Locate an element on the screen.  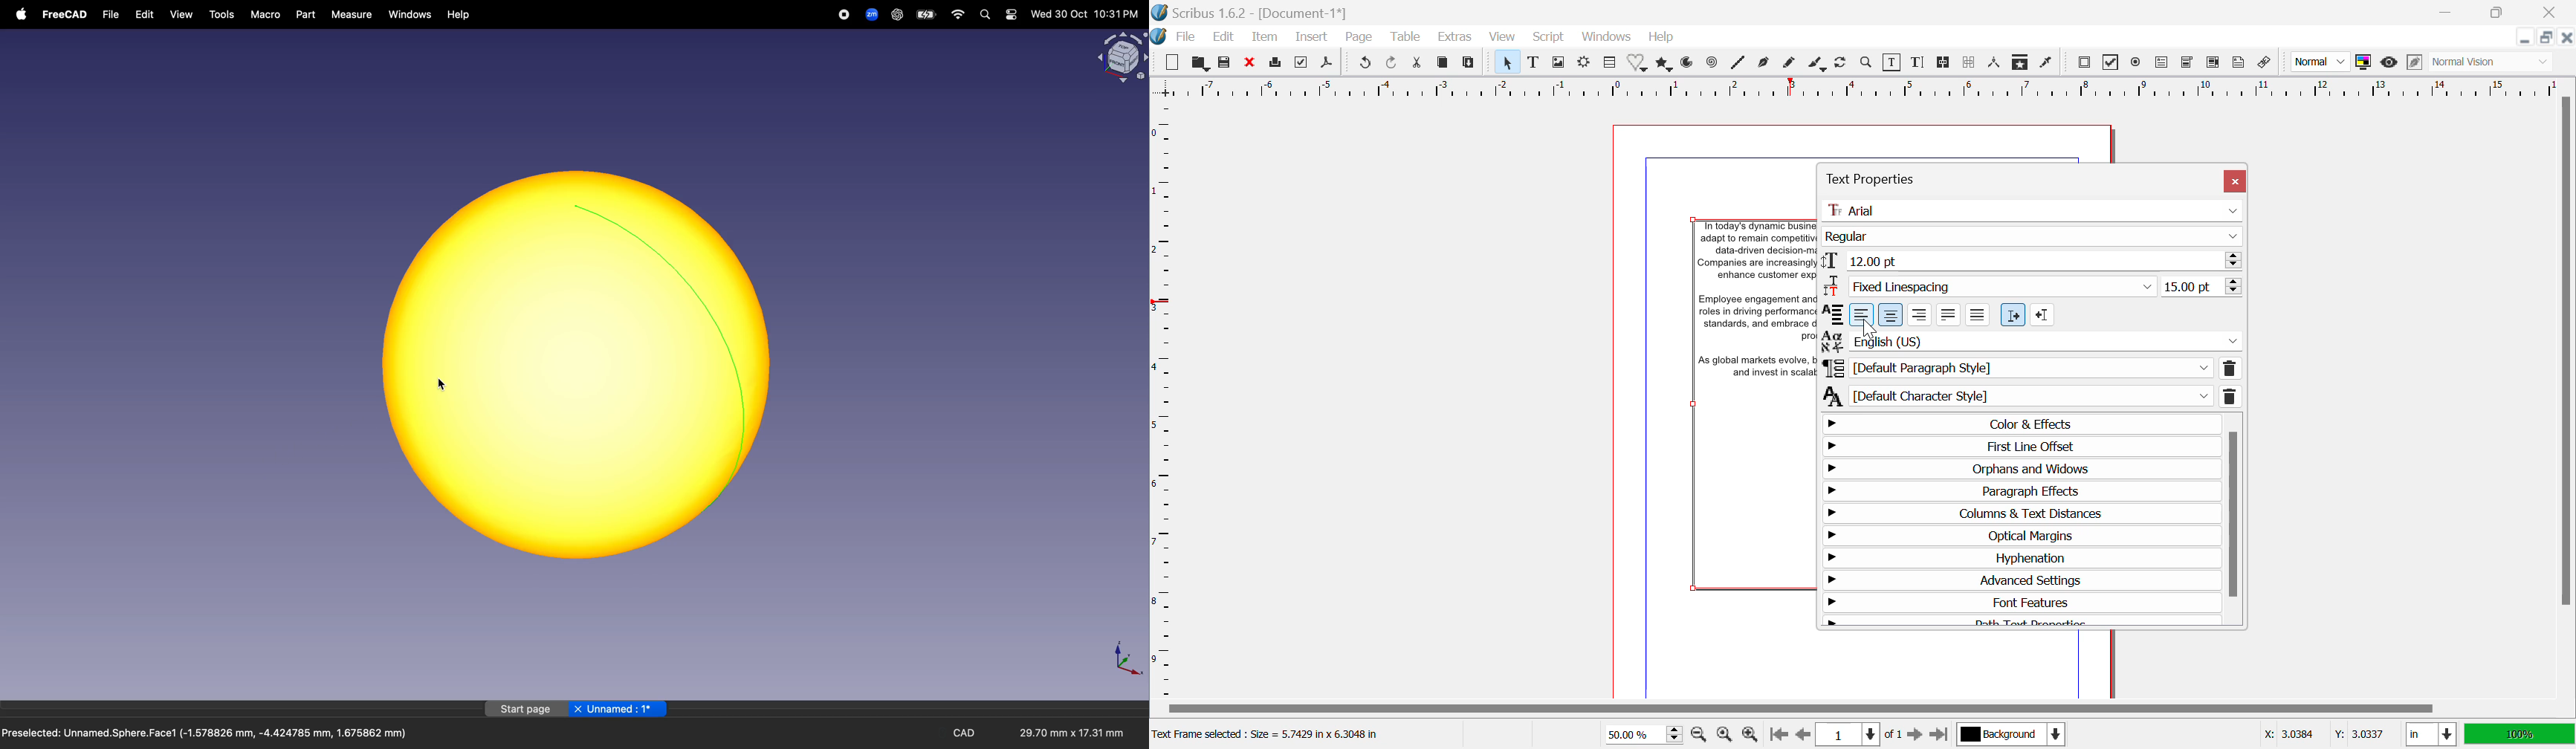
Pdf checkbox is located at coordinates (2111, 62).